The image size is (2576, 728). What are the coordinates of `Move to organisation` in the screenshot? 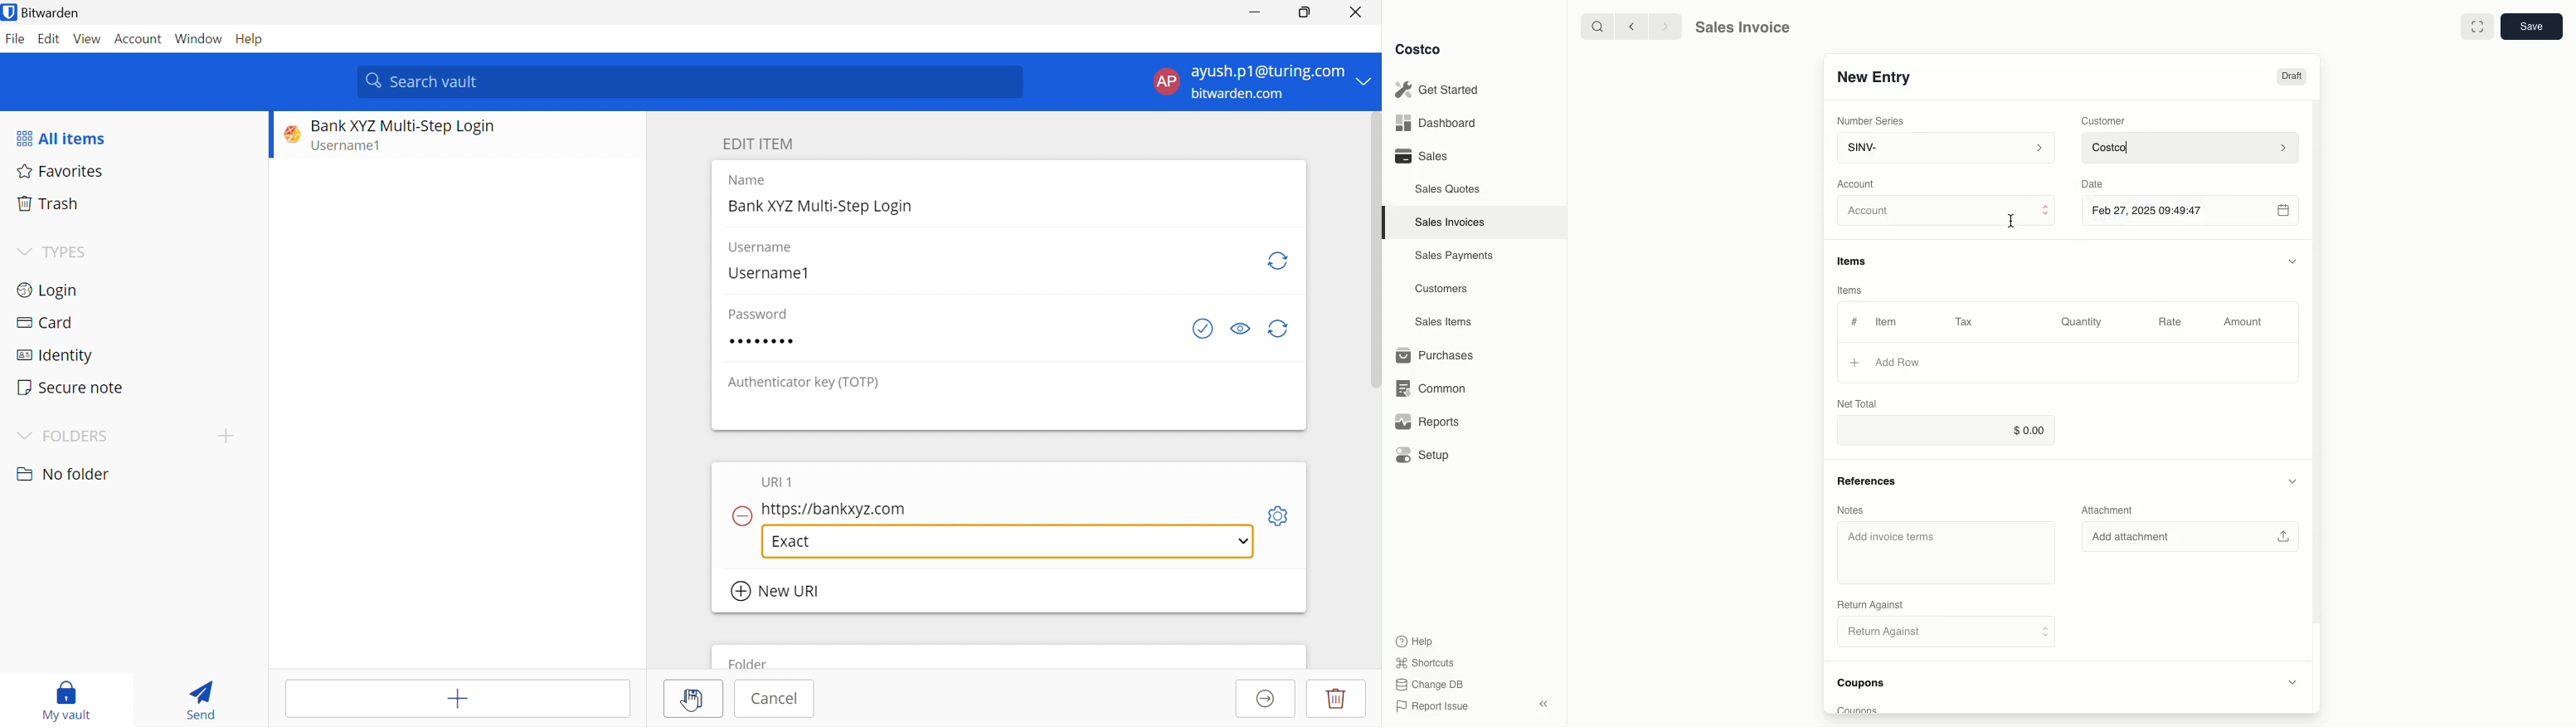 It's located at (1266, 700).